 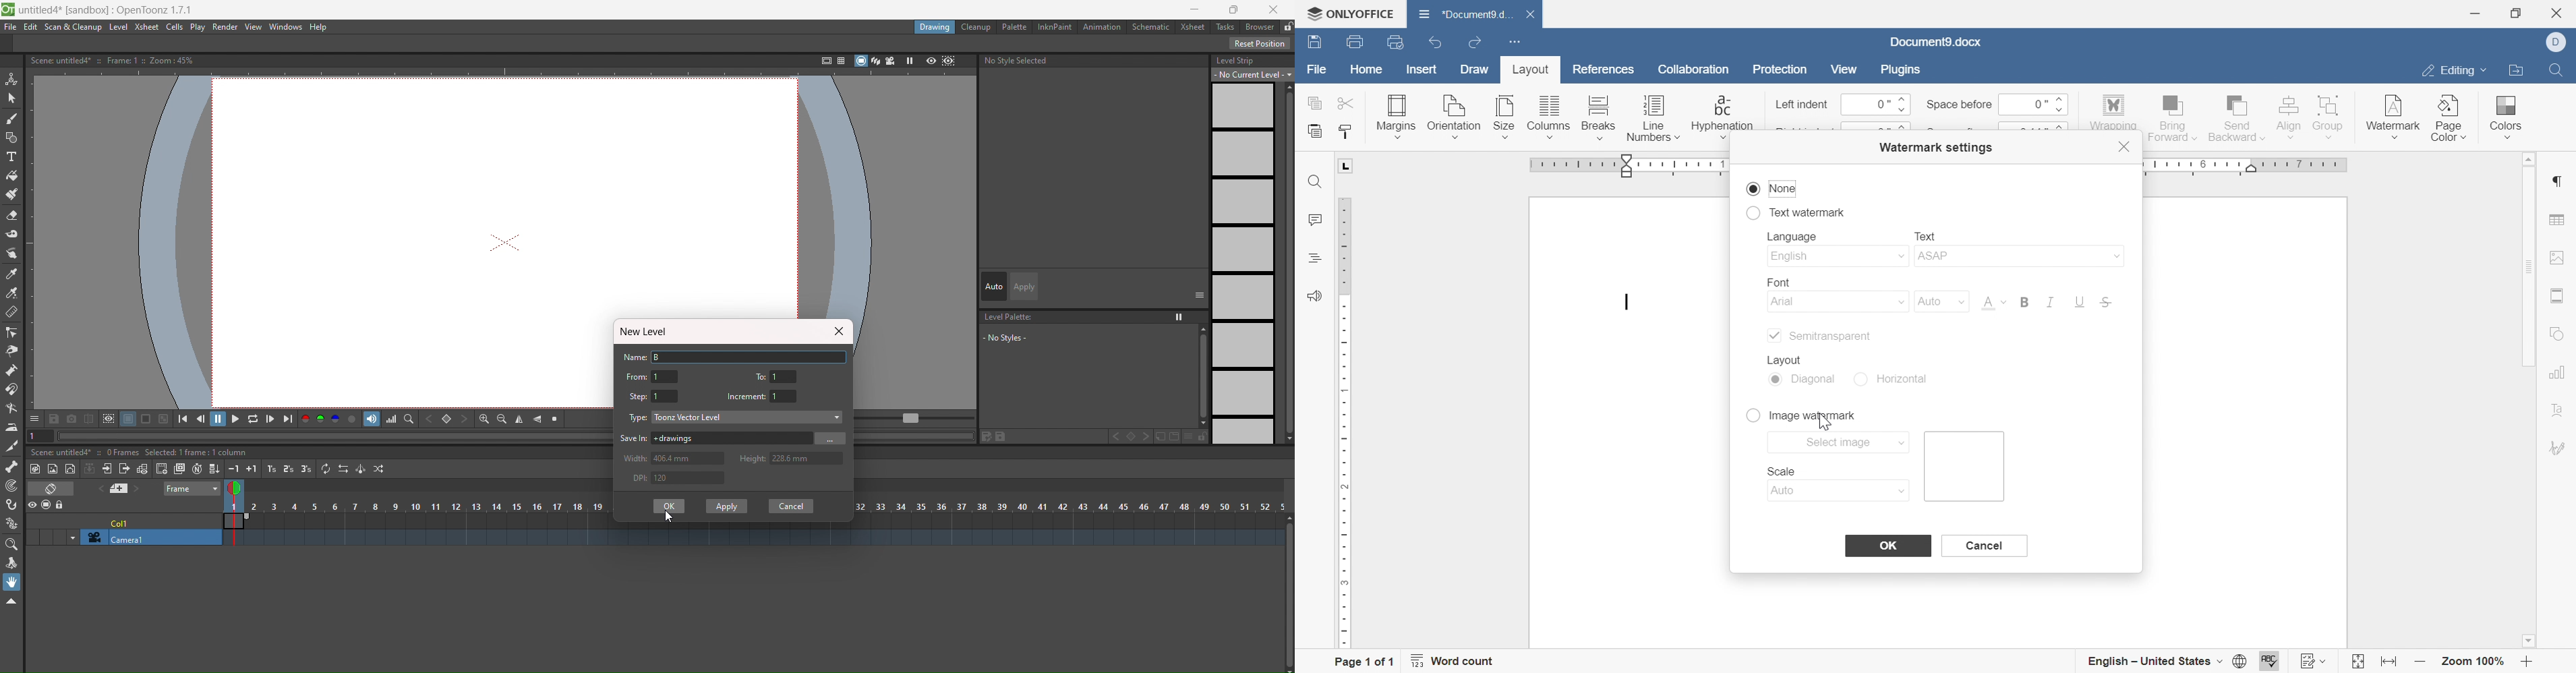 What do you see at coordinates (71, 417) in the screenshot?
I see `tool` at bounding box center [71, 417].